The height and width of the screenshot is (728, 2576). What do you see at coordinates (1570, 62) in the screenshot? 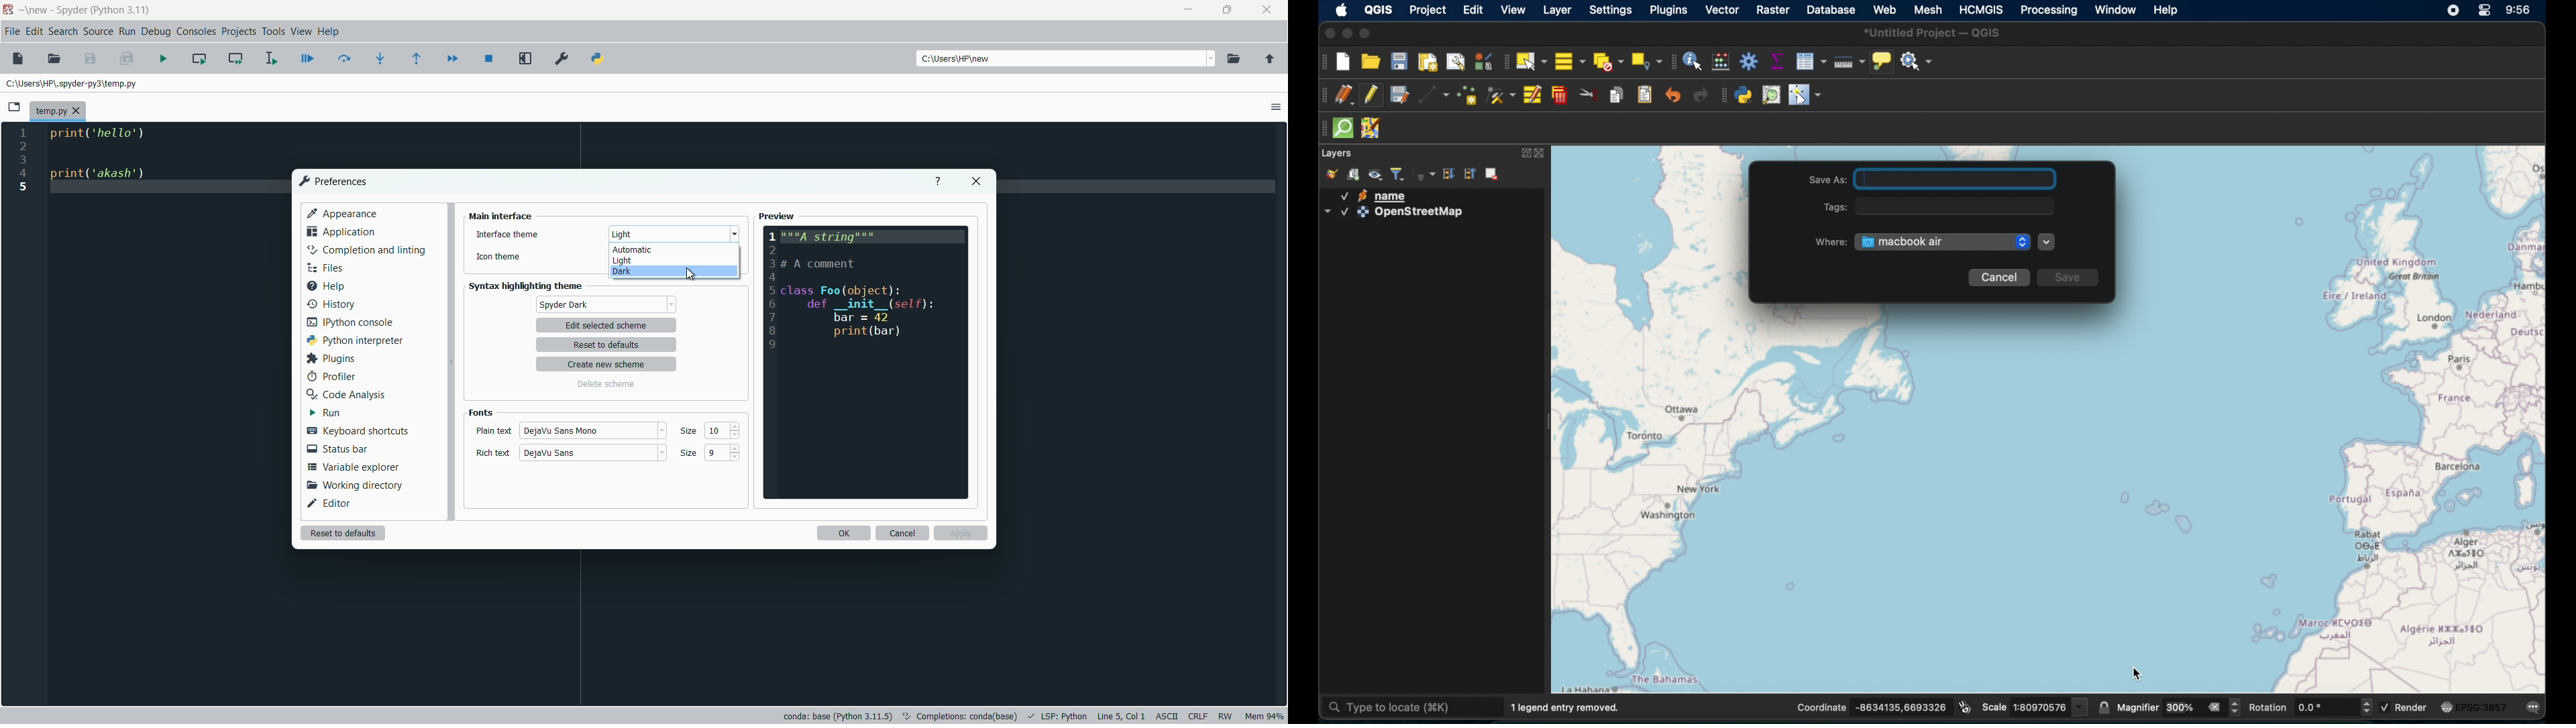
I see `select all features` at bounding box center [1570, 62].